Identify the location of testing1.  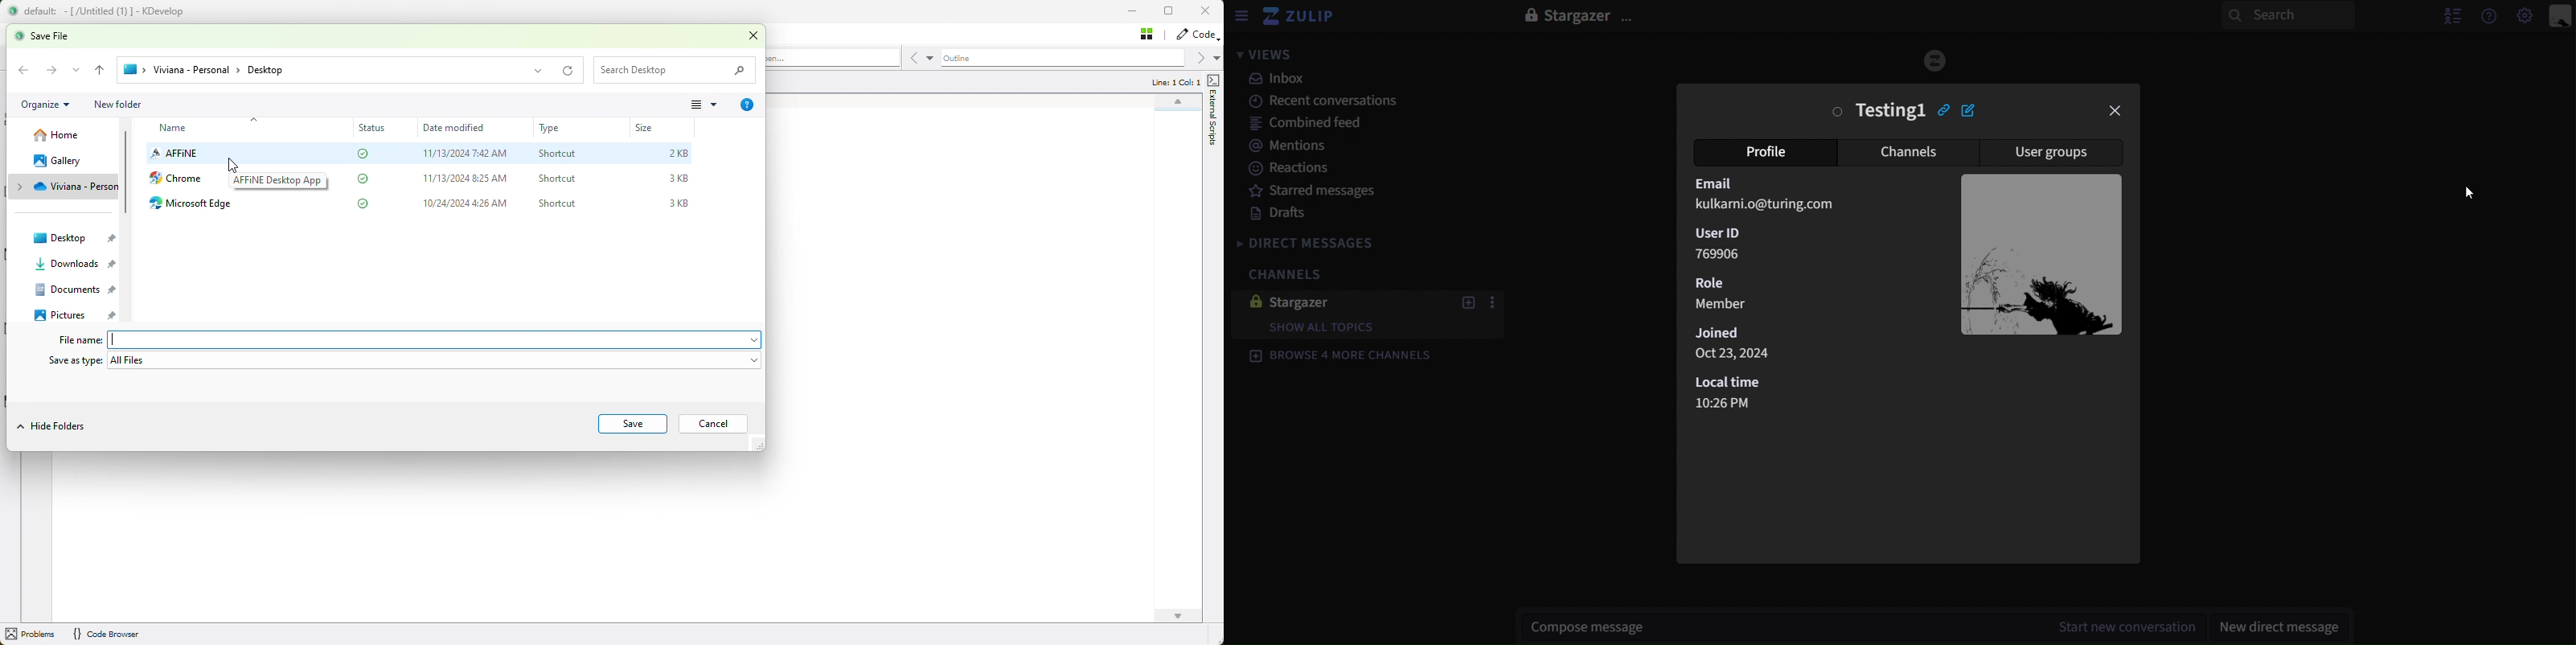
(1880, 110).